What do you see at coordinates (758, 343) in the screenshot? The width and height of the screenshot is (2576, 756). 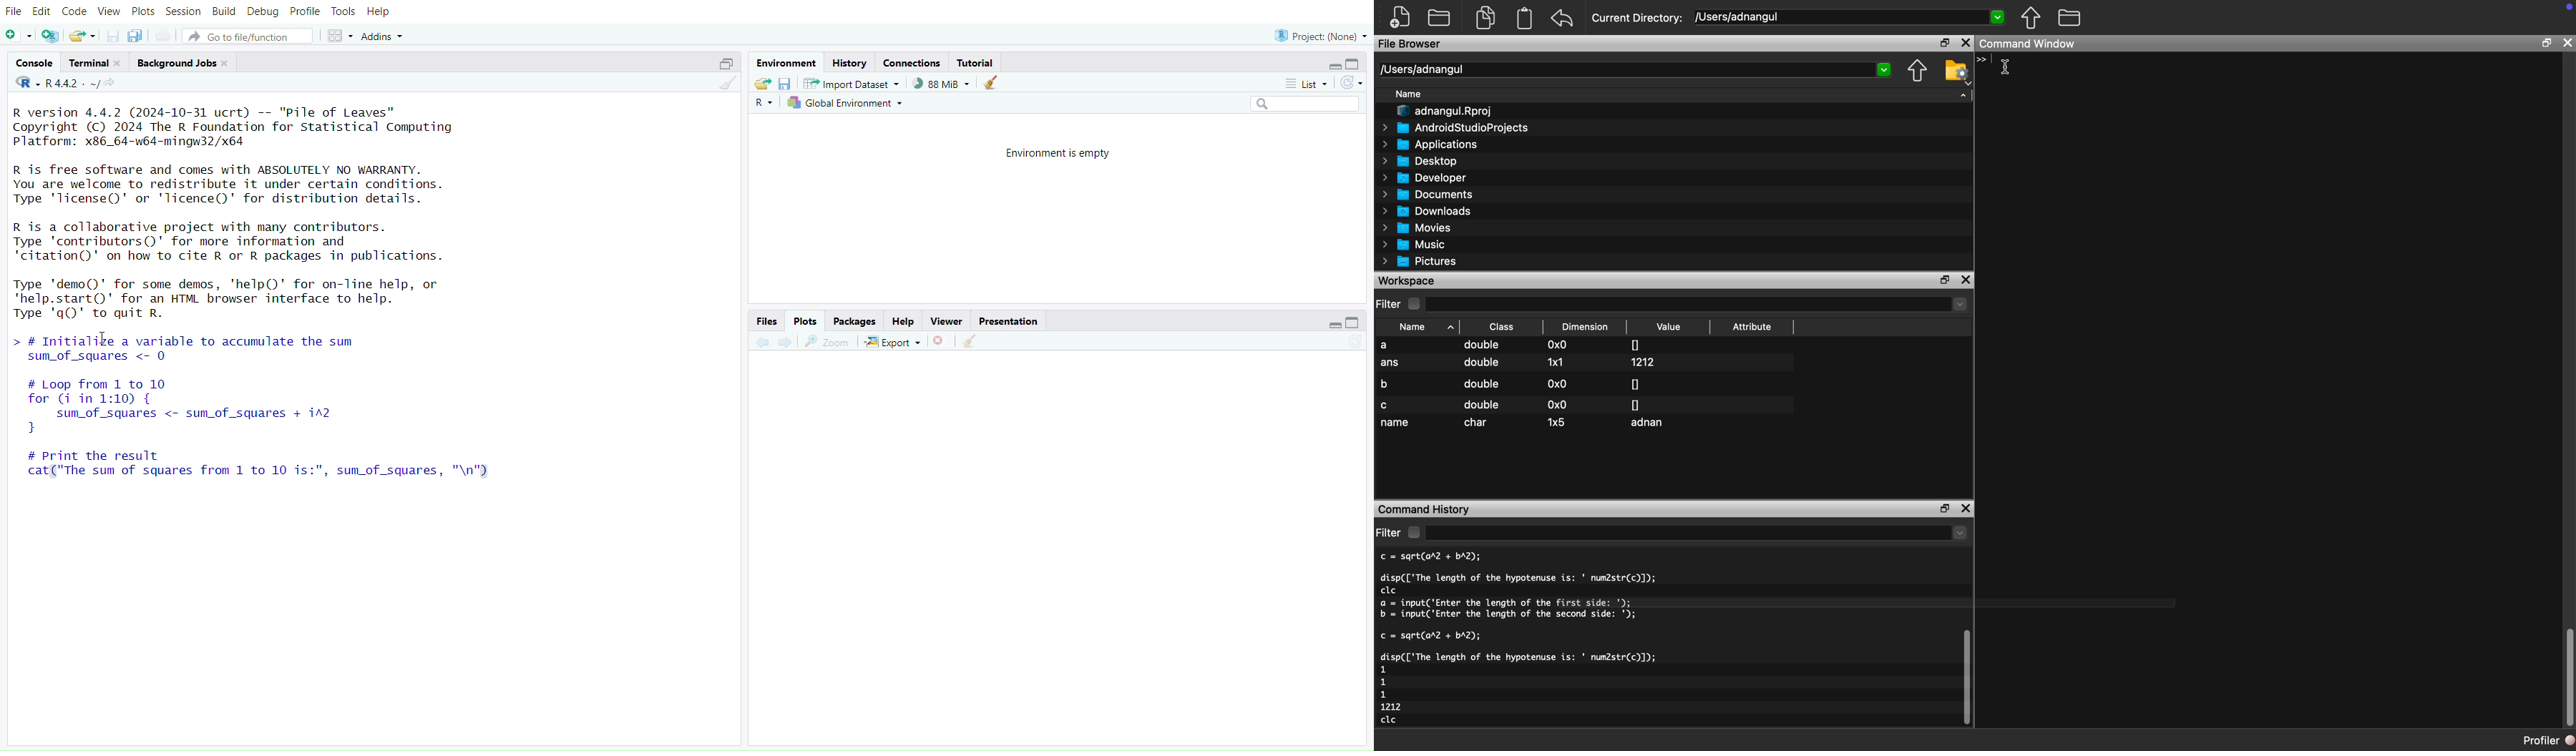 I see `backward` at bounding box center [758, 343].